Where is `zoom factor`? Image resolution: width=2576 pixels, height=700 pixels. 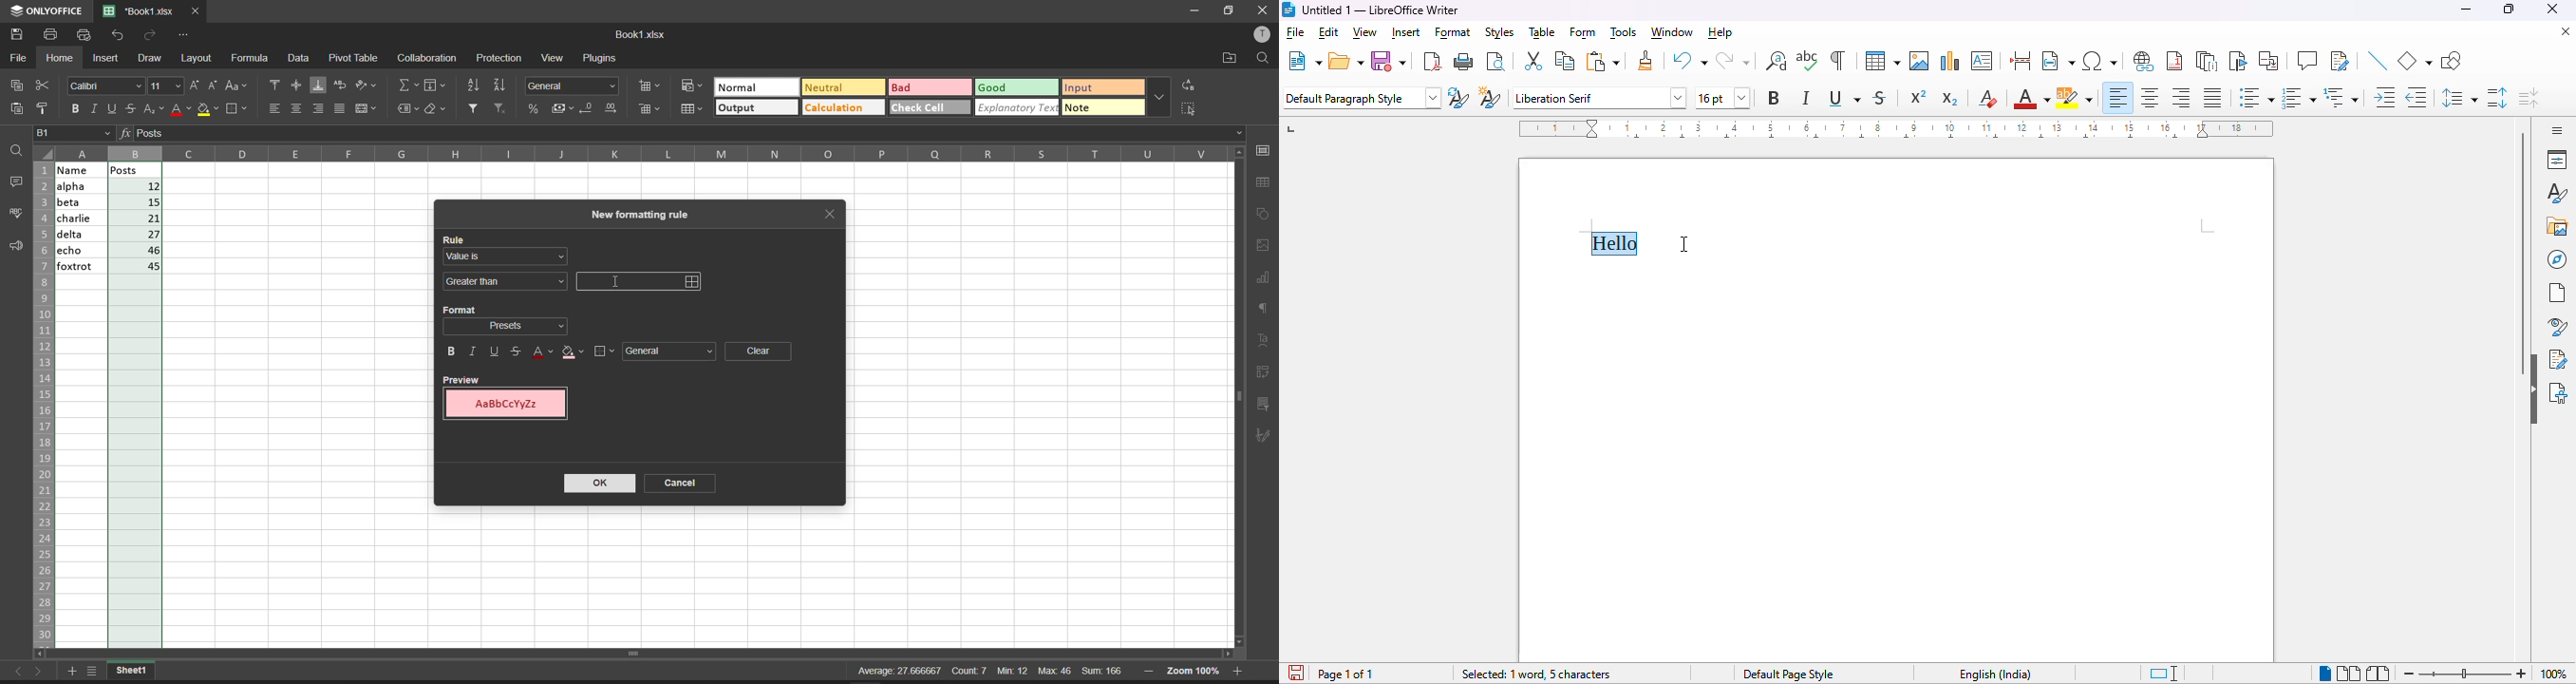 zoom factor is located at coordinates (2556, 674).